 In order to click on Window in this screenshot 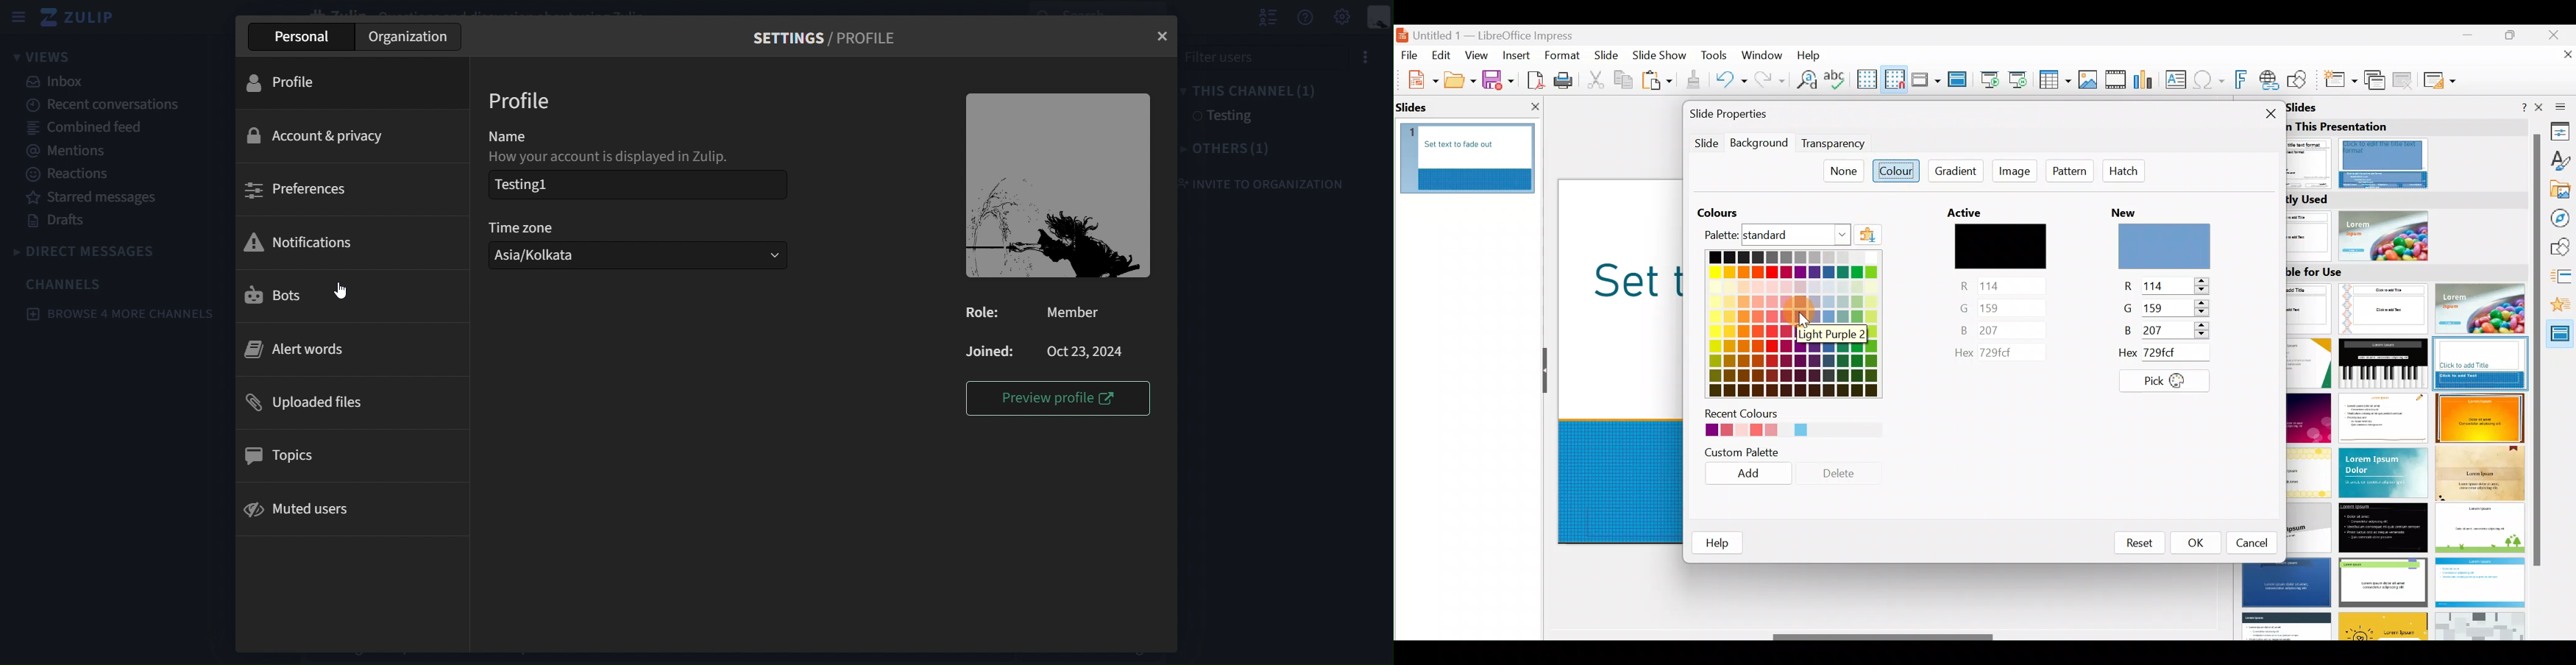, I will do `click(1765, 54)`.